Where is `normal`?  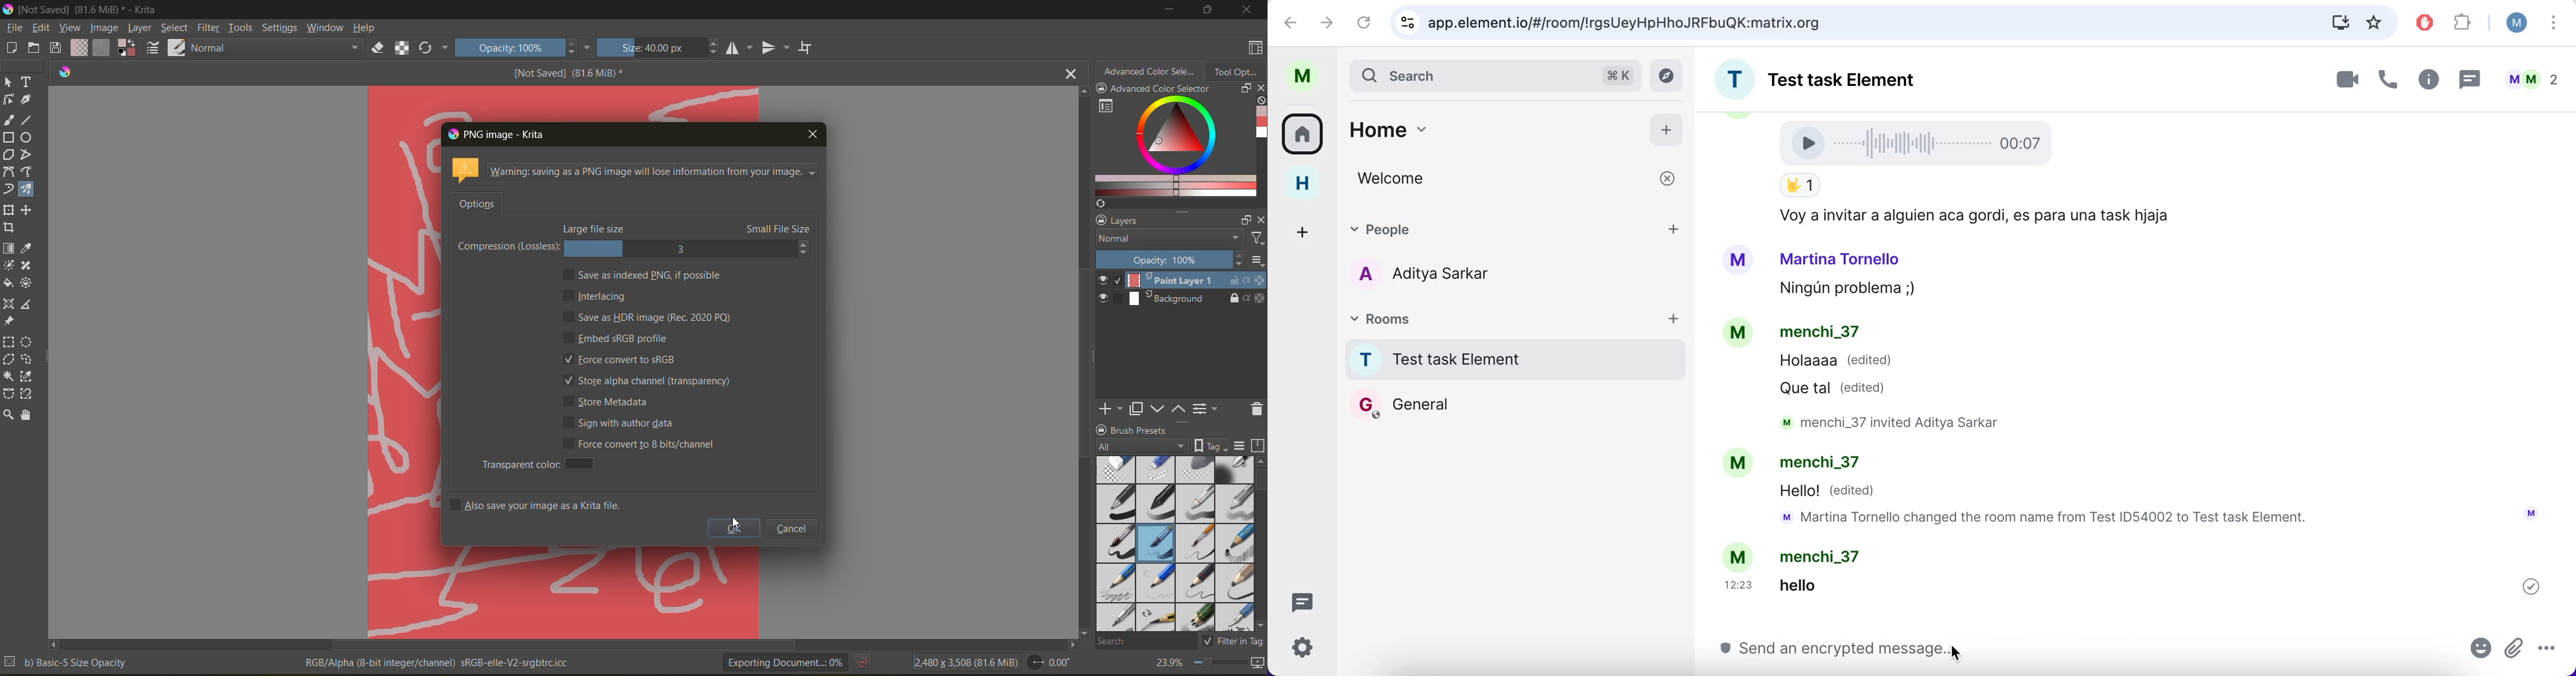 normal is located at coordinates (1167, 239).